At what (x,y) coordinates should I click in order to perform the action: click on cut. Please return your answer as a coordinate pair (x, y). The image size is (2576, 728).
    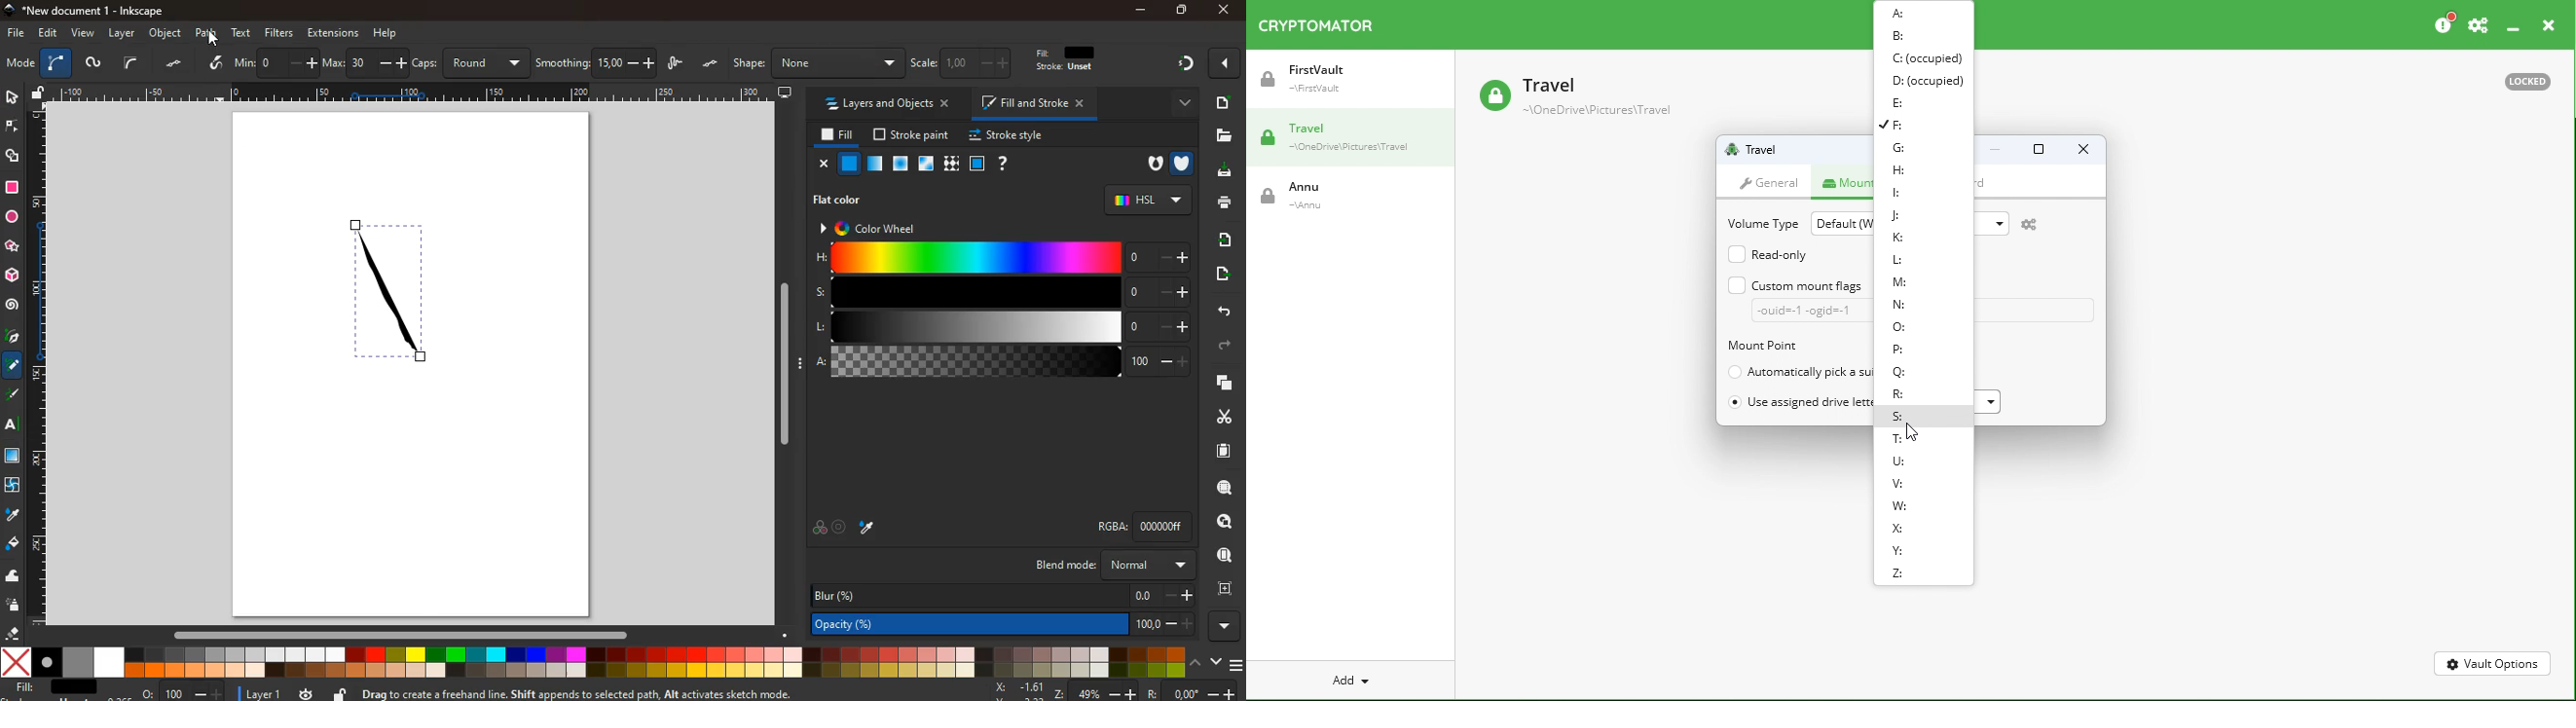
    Looking at the image, I should click on (1219, 416).